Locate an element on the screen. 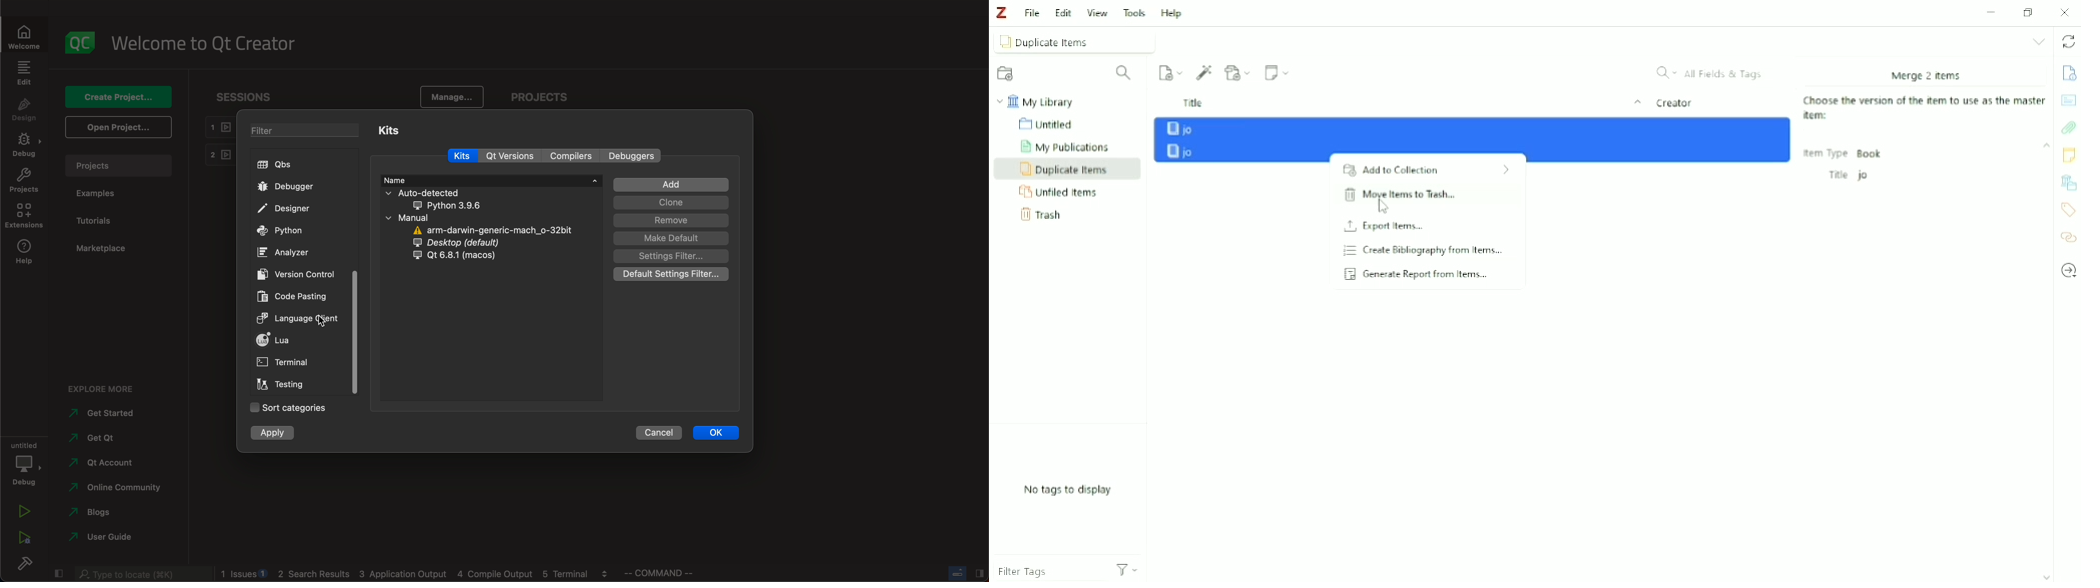  python is located at coordinates (286, 231).